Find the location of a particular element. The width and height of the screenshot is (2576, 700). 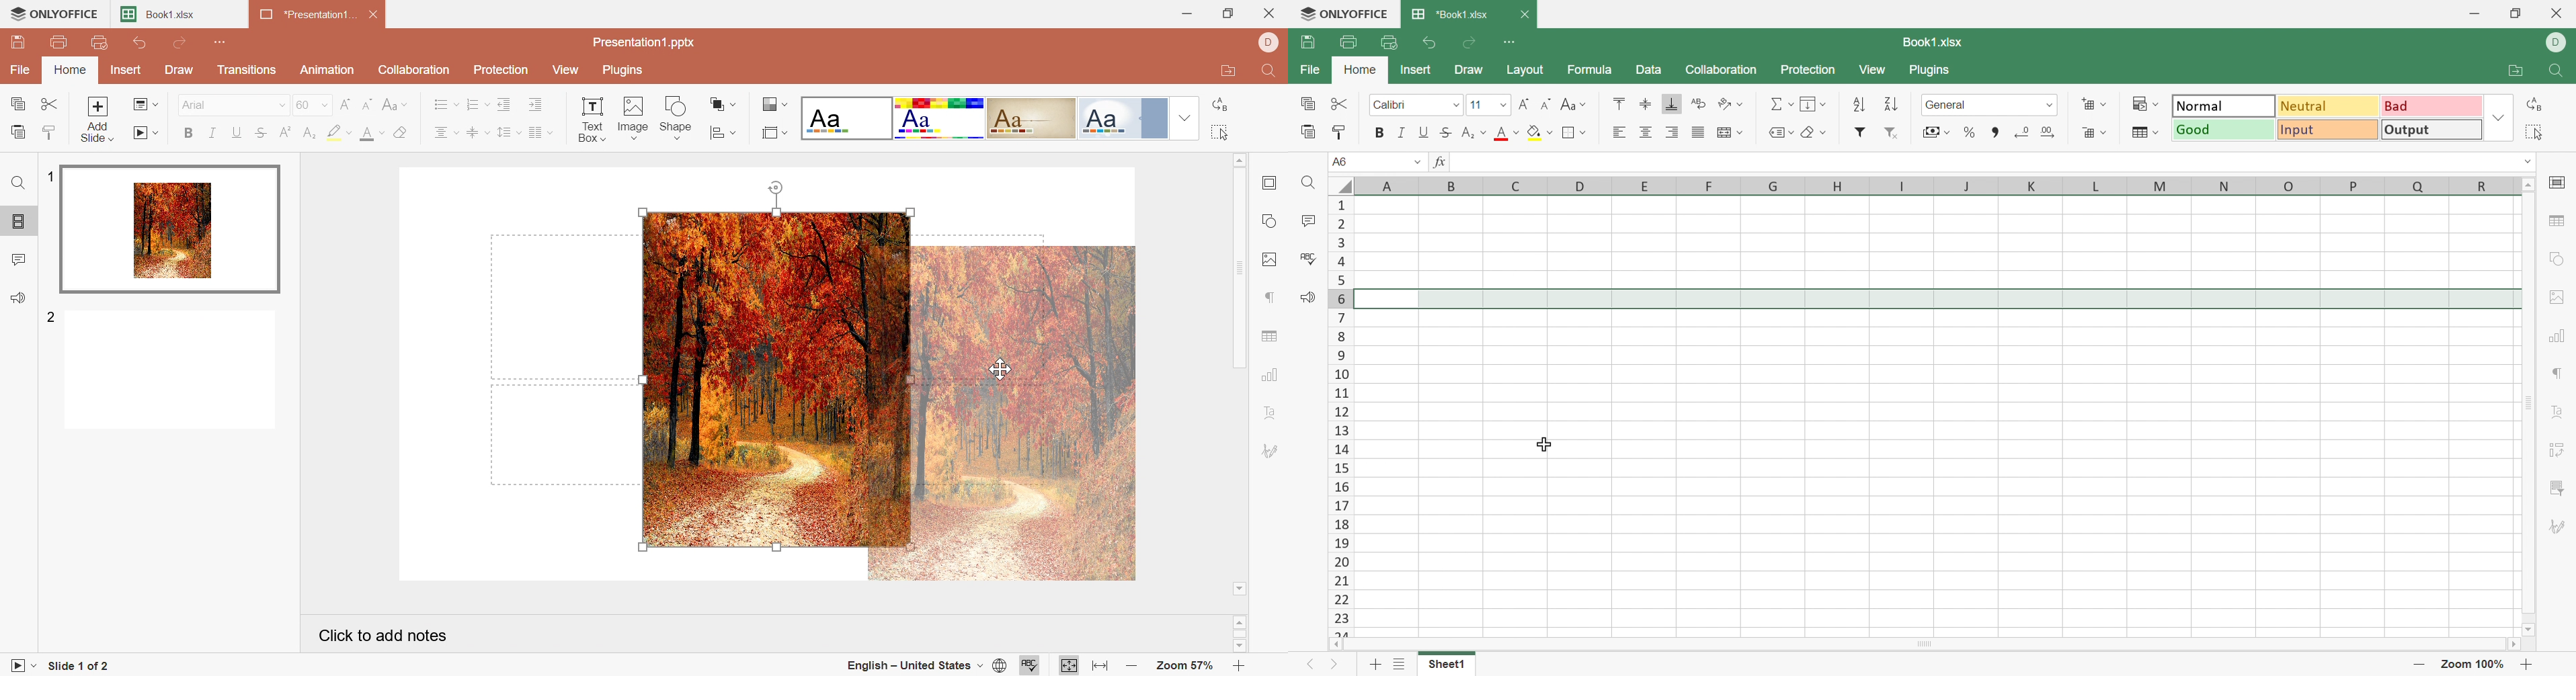

Drop DOWN is located at coordinates (2048, 107).